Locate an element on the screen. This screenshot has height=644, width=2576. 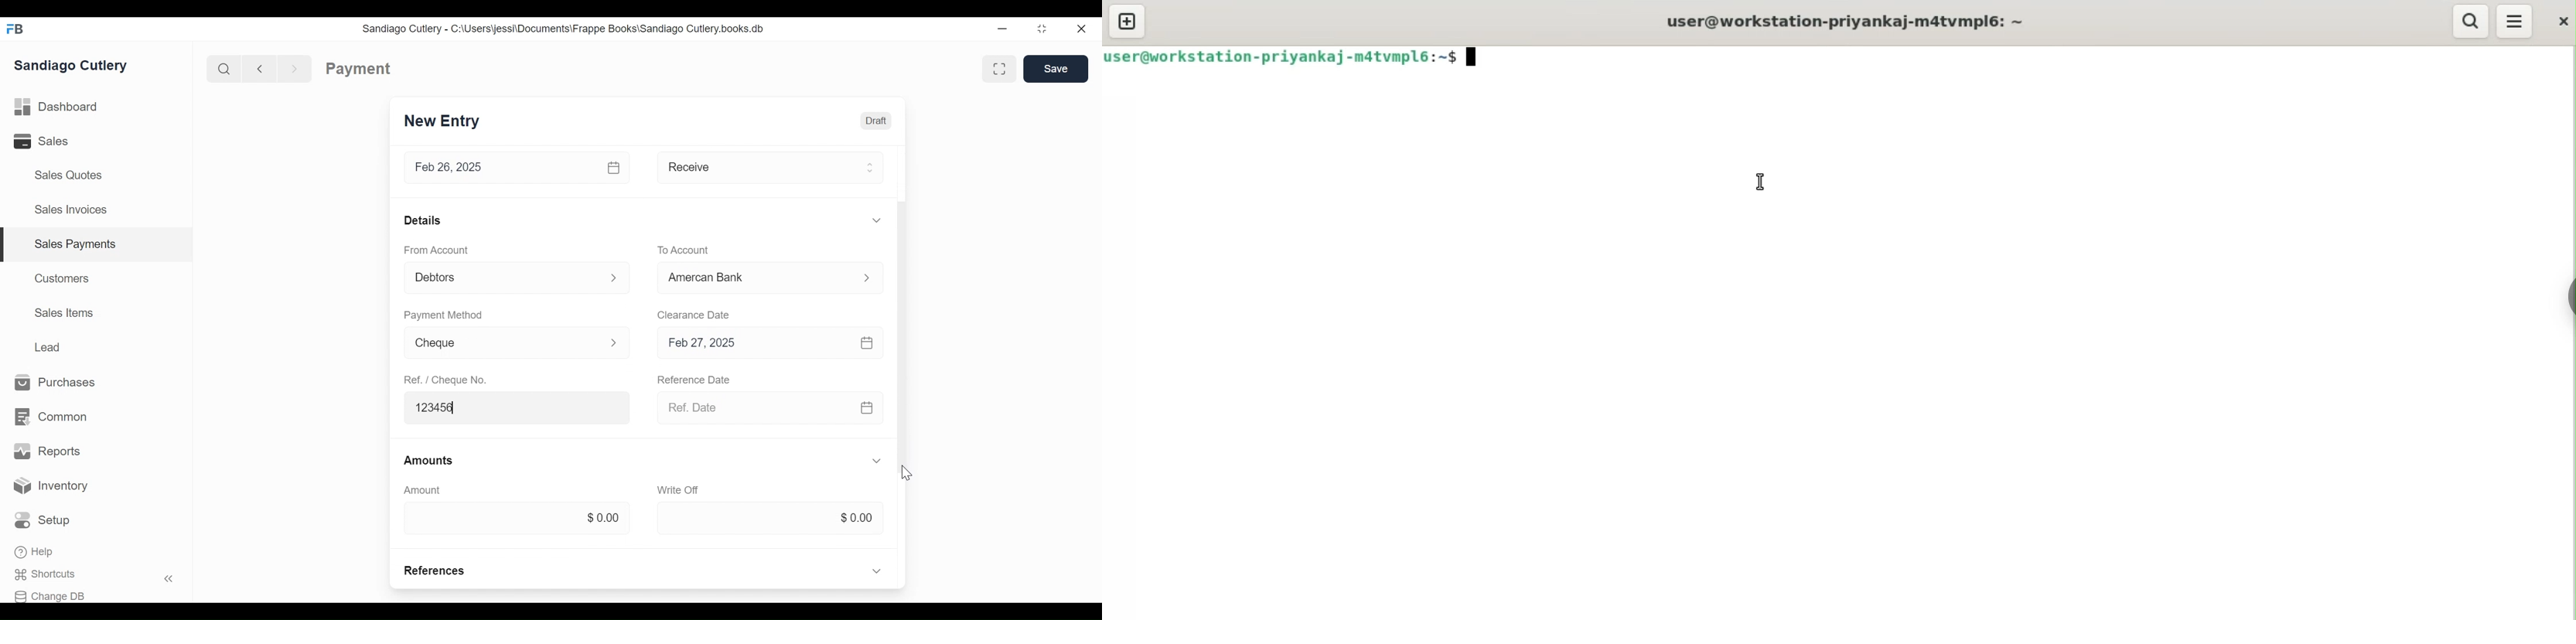
Expand is located at coordinates (869, 167).